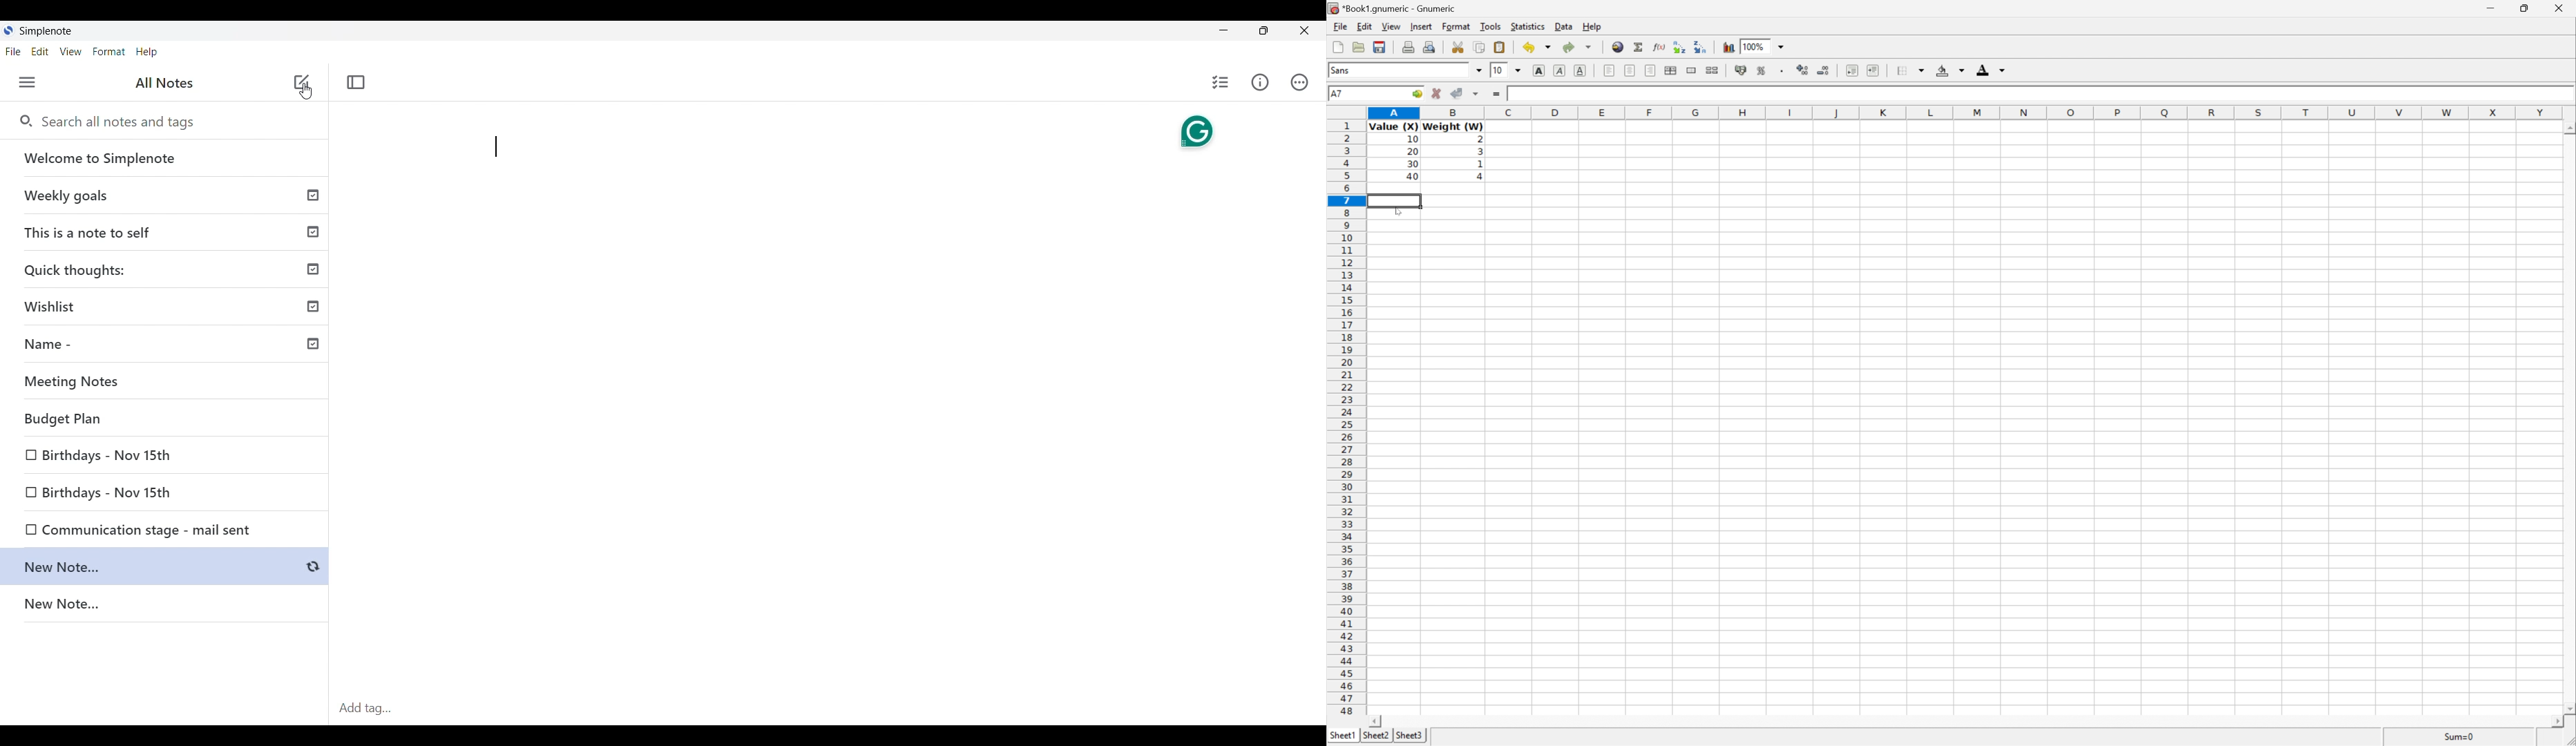 This screenshot has height=756, width=2576. I want to click on 10, so click(1498, 70).